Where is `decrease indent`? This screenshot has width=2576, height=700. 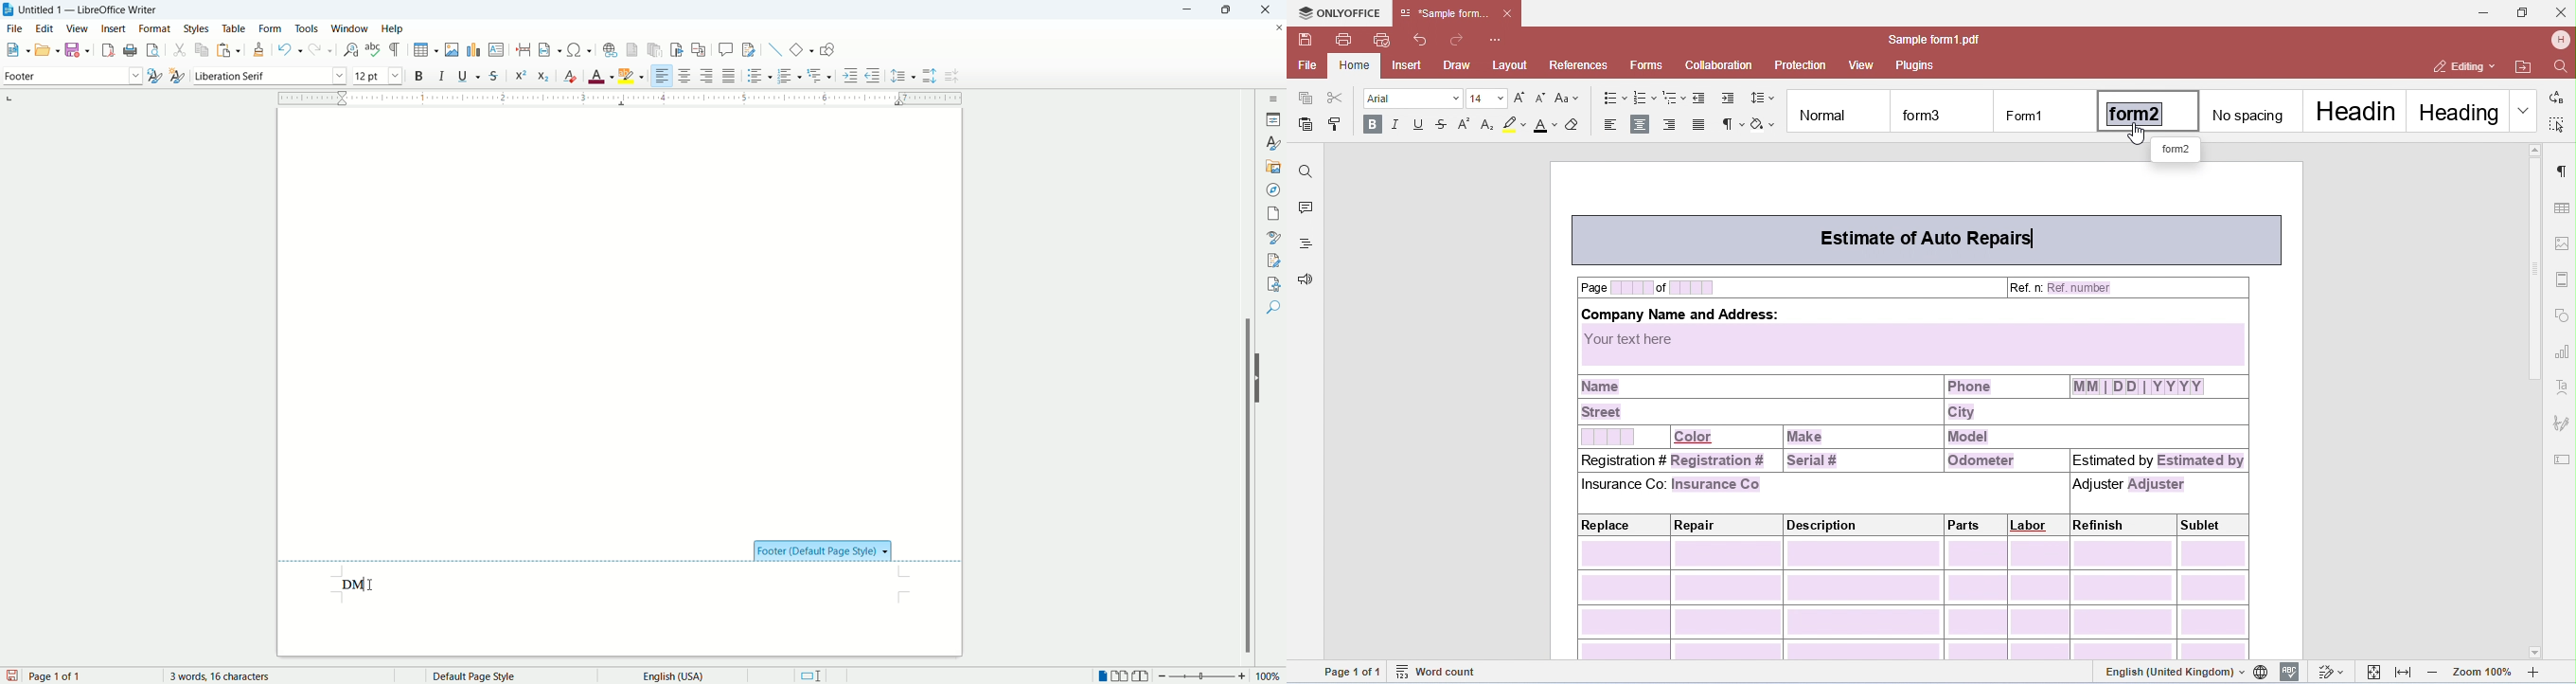
decrease indent is located at coordinates (872, 75).